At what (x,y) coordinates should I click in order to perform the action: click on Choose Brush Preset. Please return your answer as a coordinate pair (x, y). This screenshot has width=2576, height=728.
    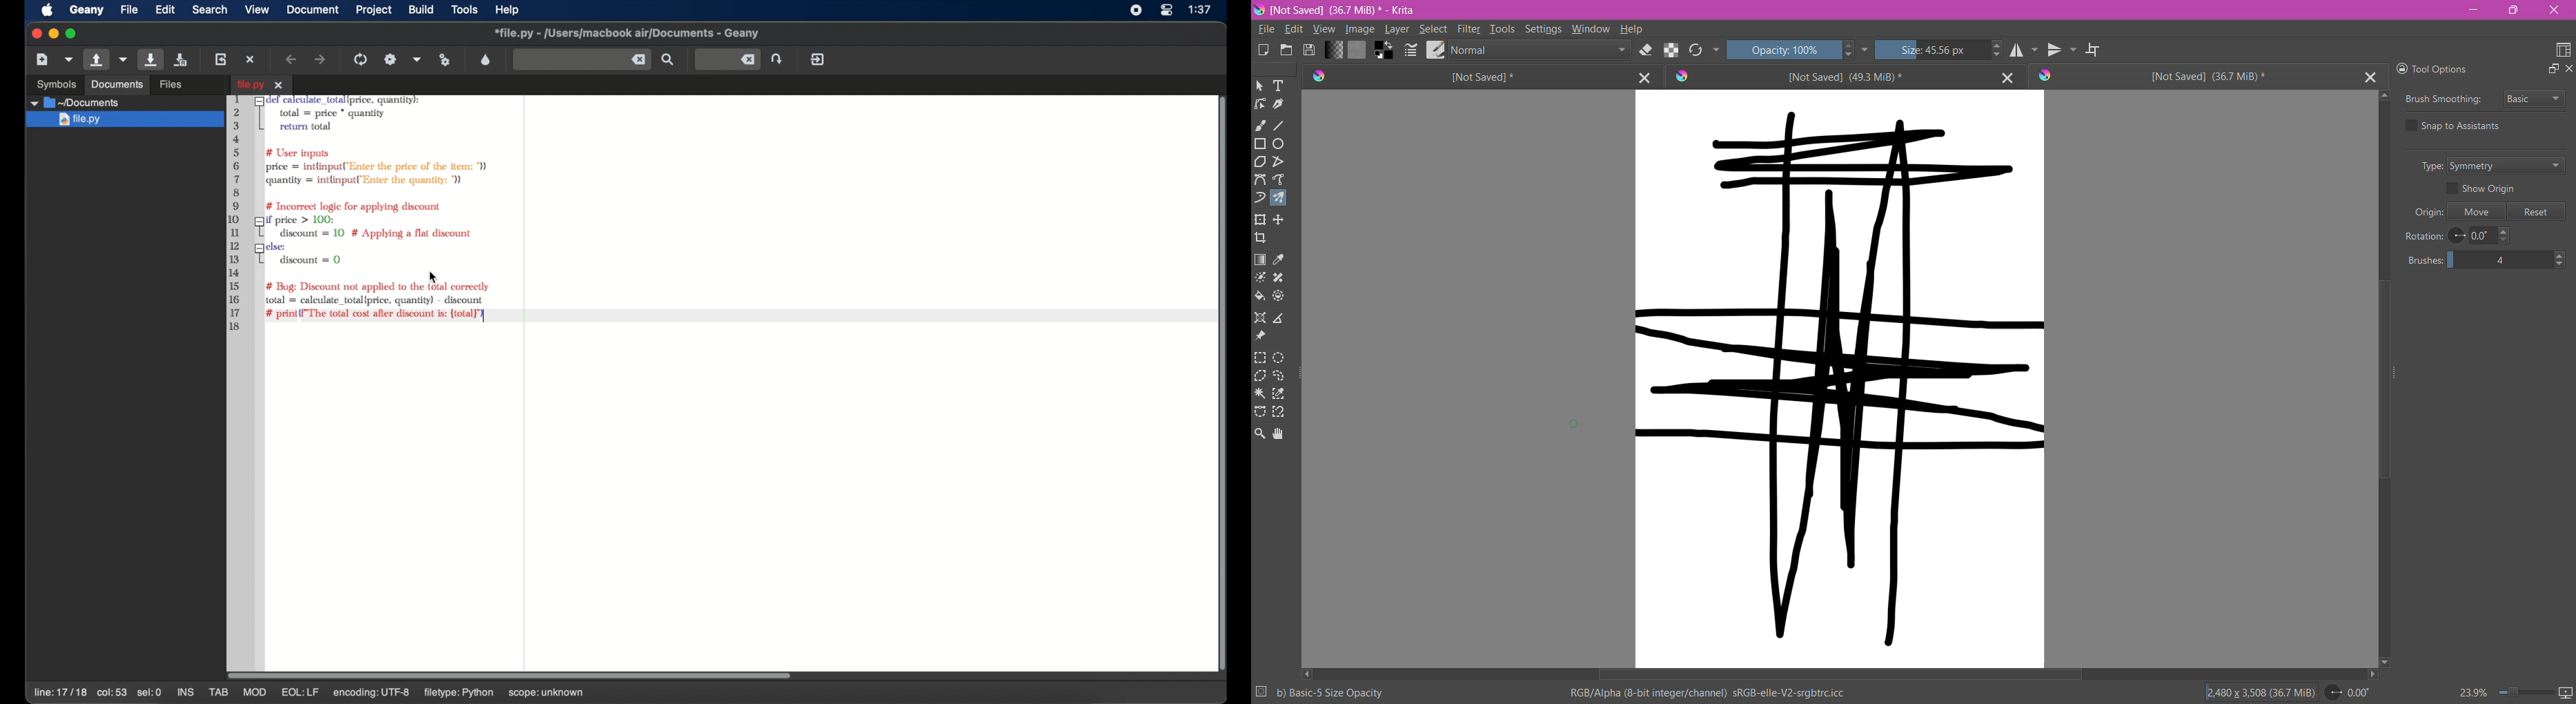
    Looking at the image, I should click on (1435, 50).